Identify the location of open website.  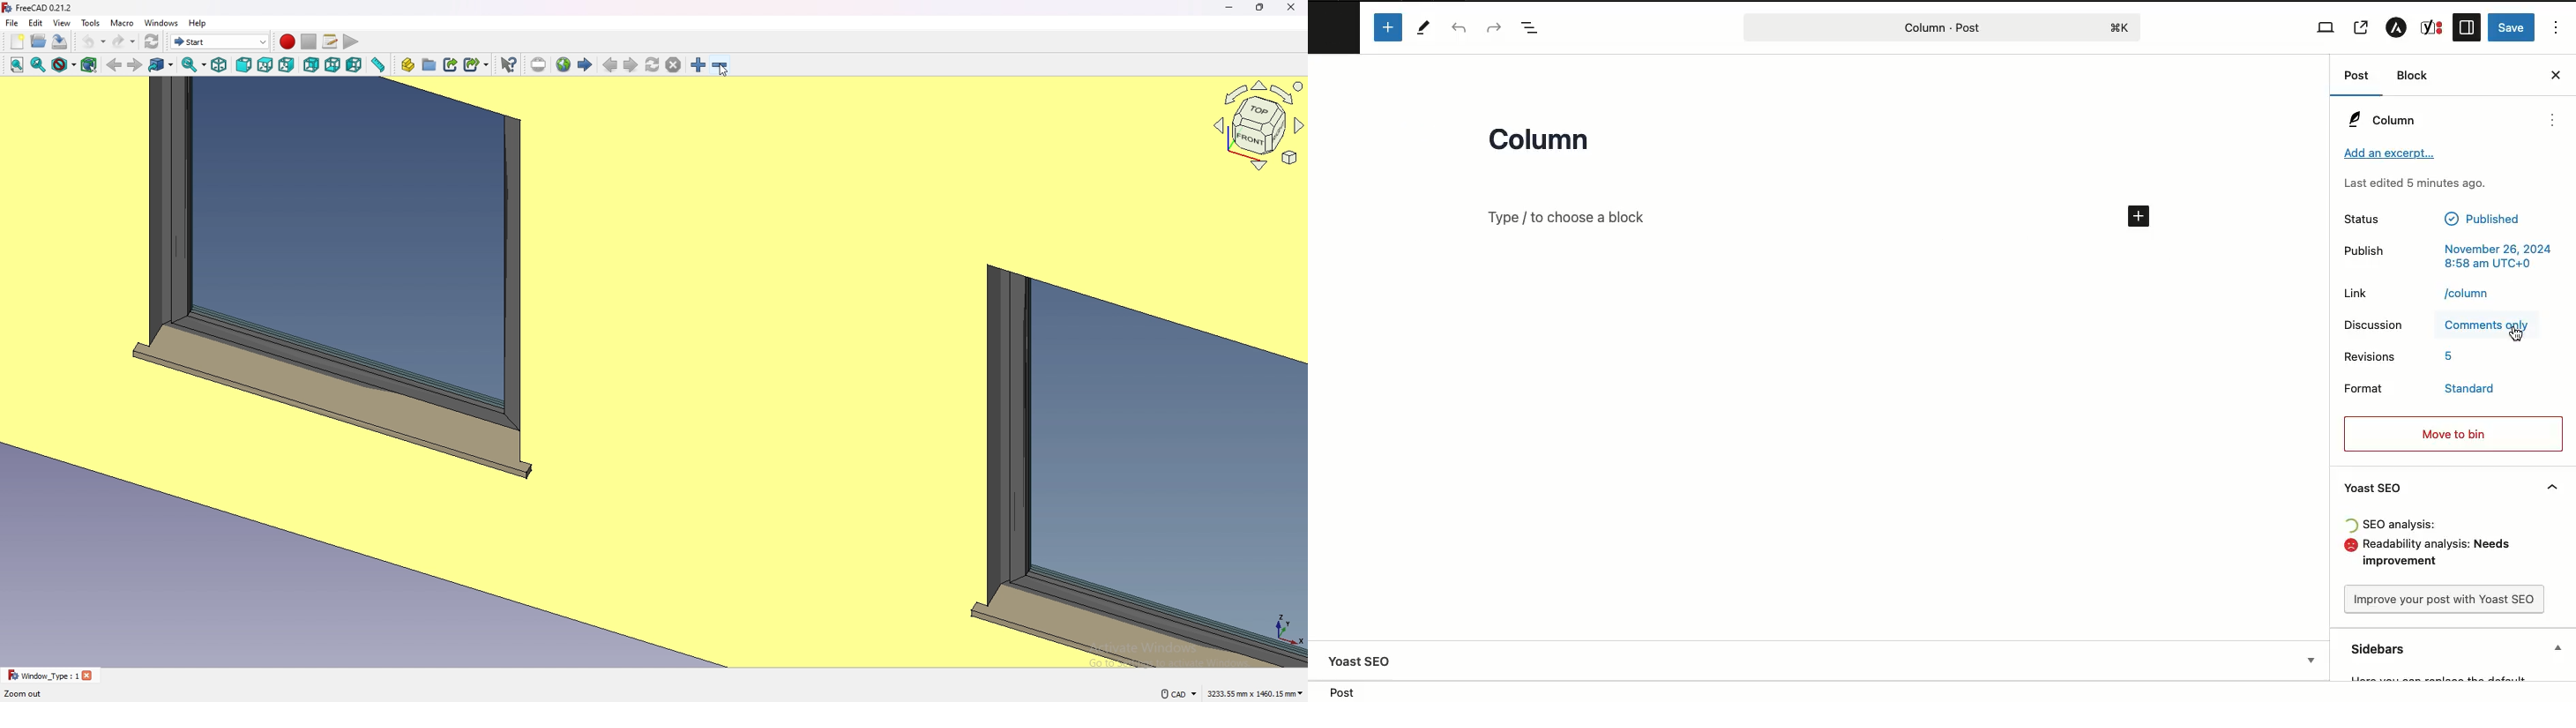
(564, 65).